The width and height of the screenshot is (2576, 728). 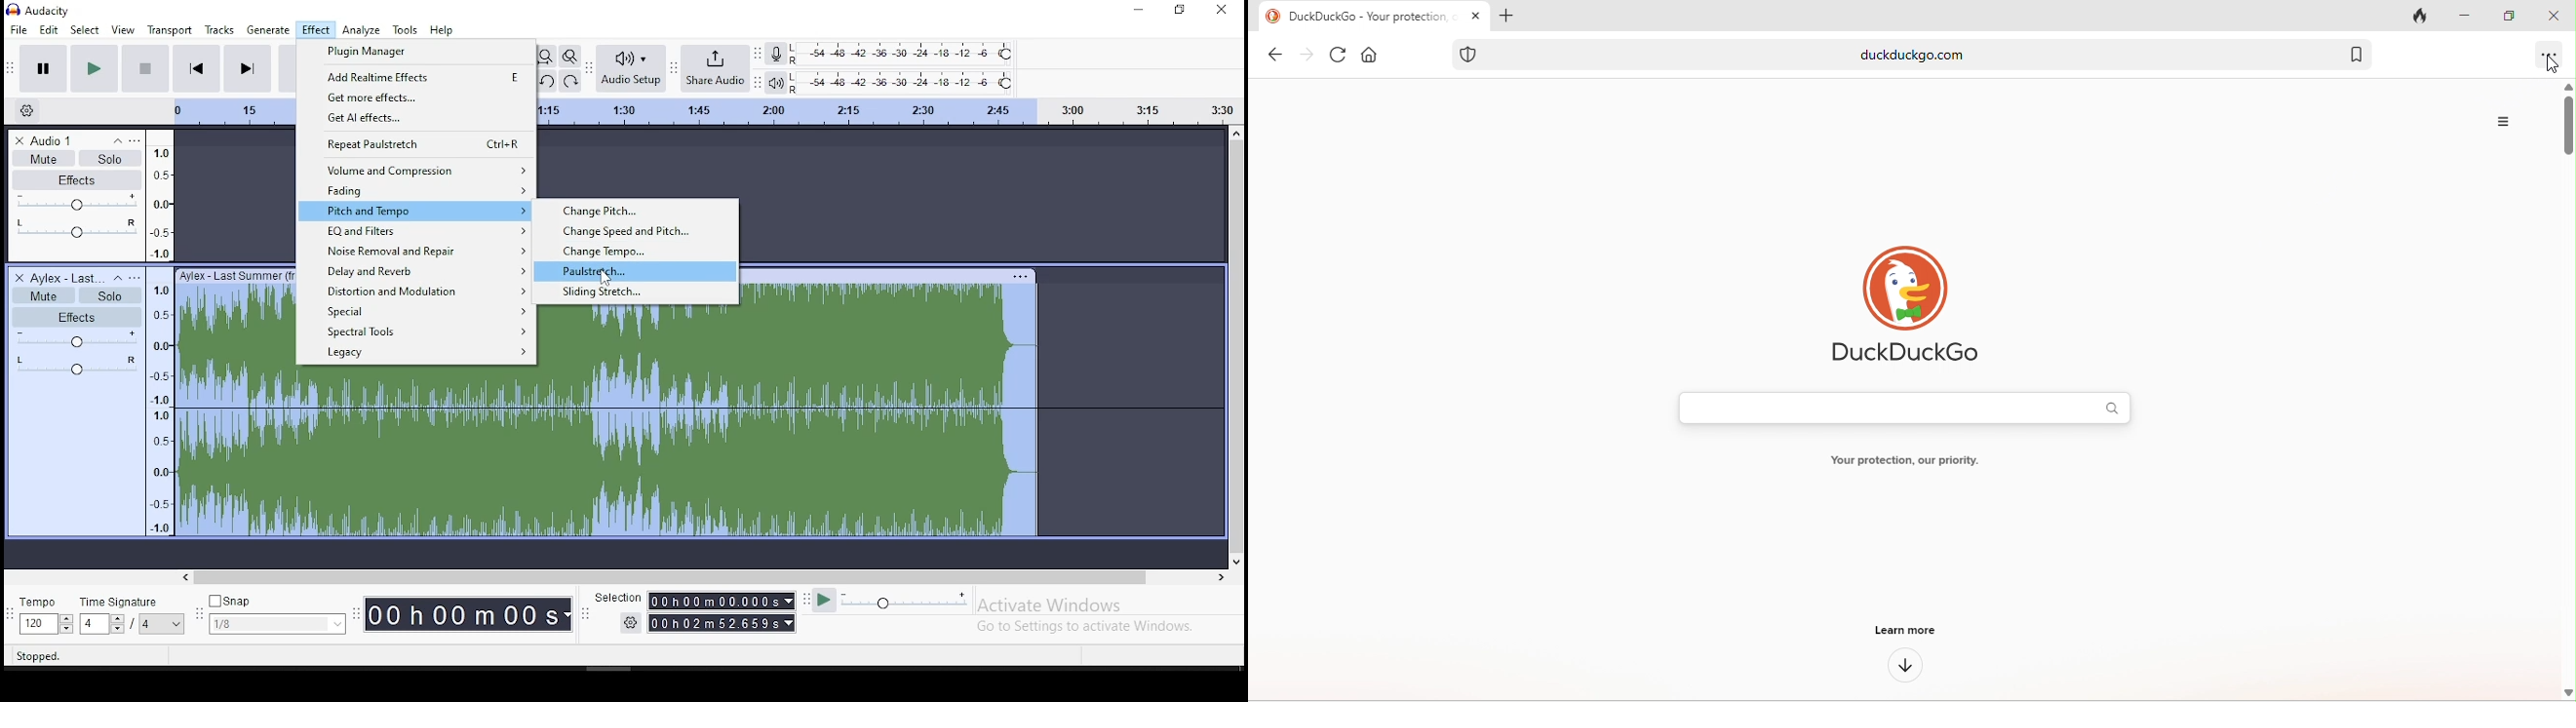 I want to click on undo, so click(x=548, y=82).